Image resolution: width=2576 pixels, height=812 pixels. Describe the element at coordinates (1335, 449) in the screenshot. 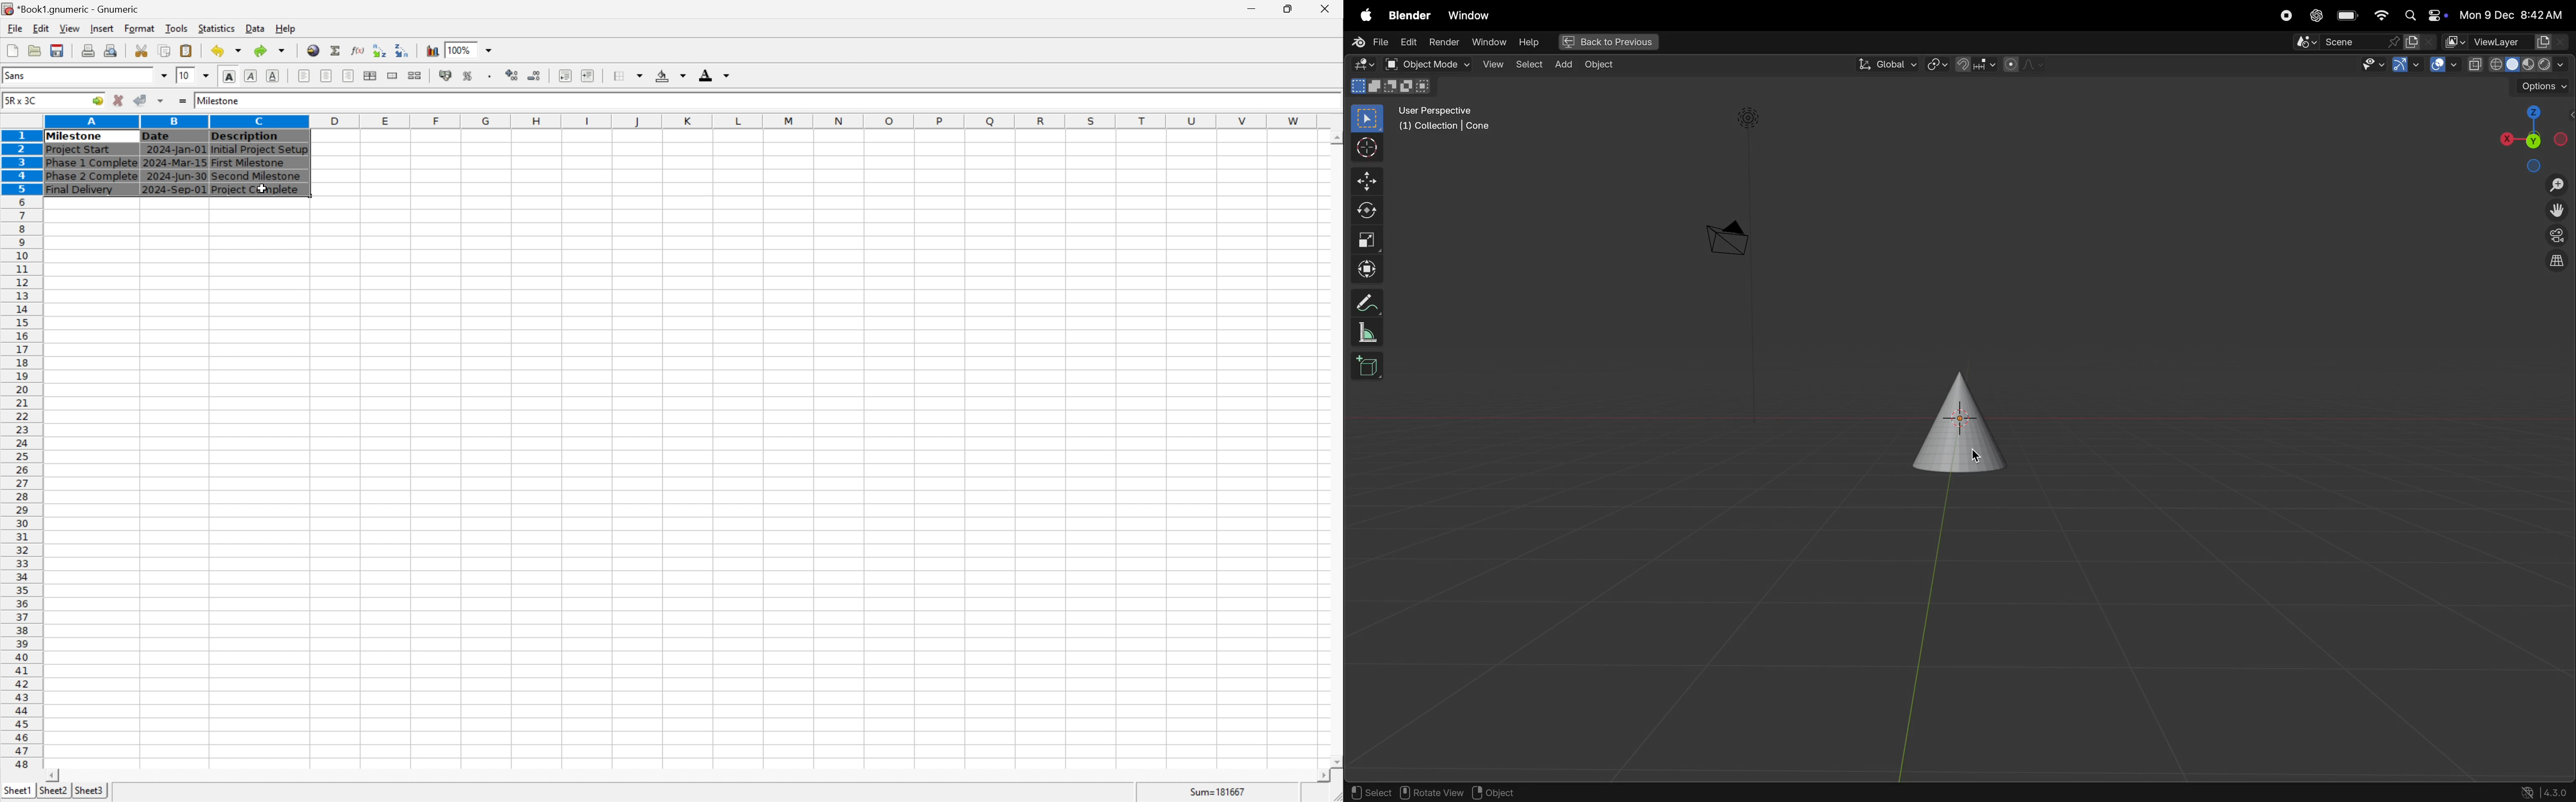

I see `scroll bar` at that location.